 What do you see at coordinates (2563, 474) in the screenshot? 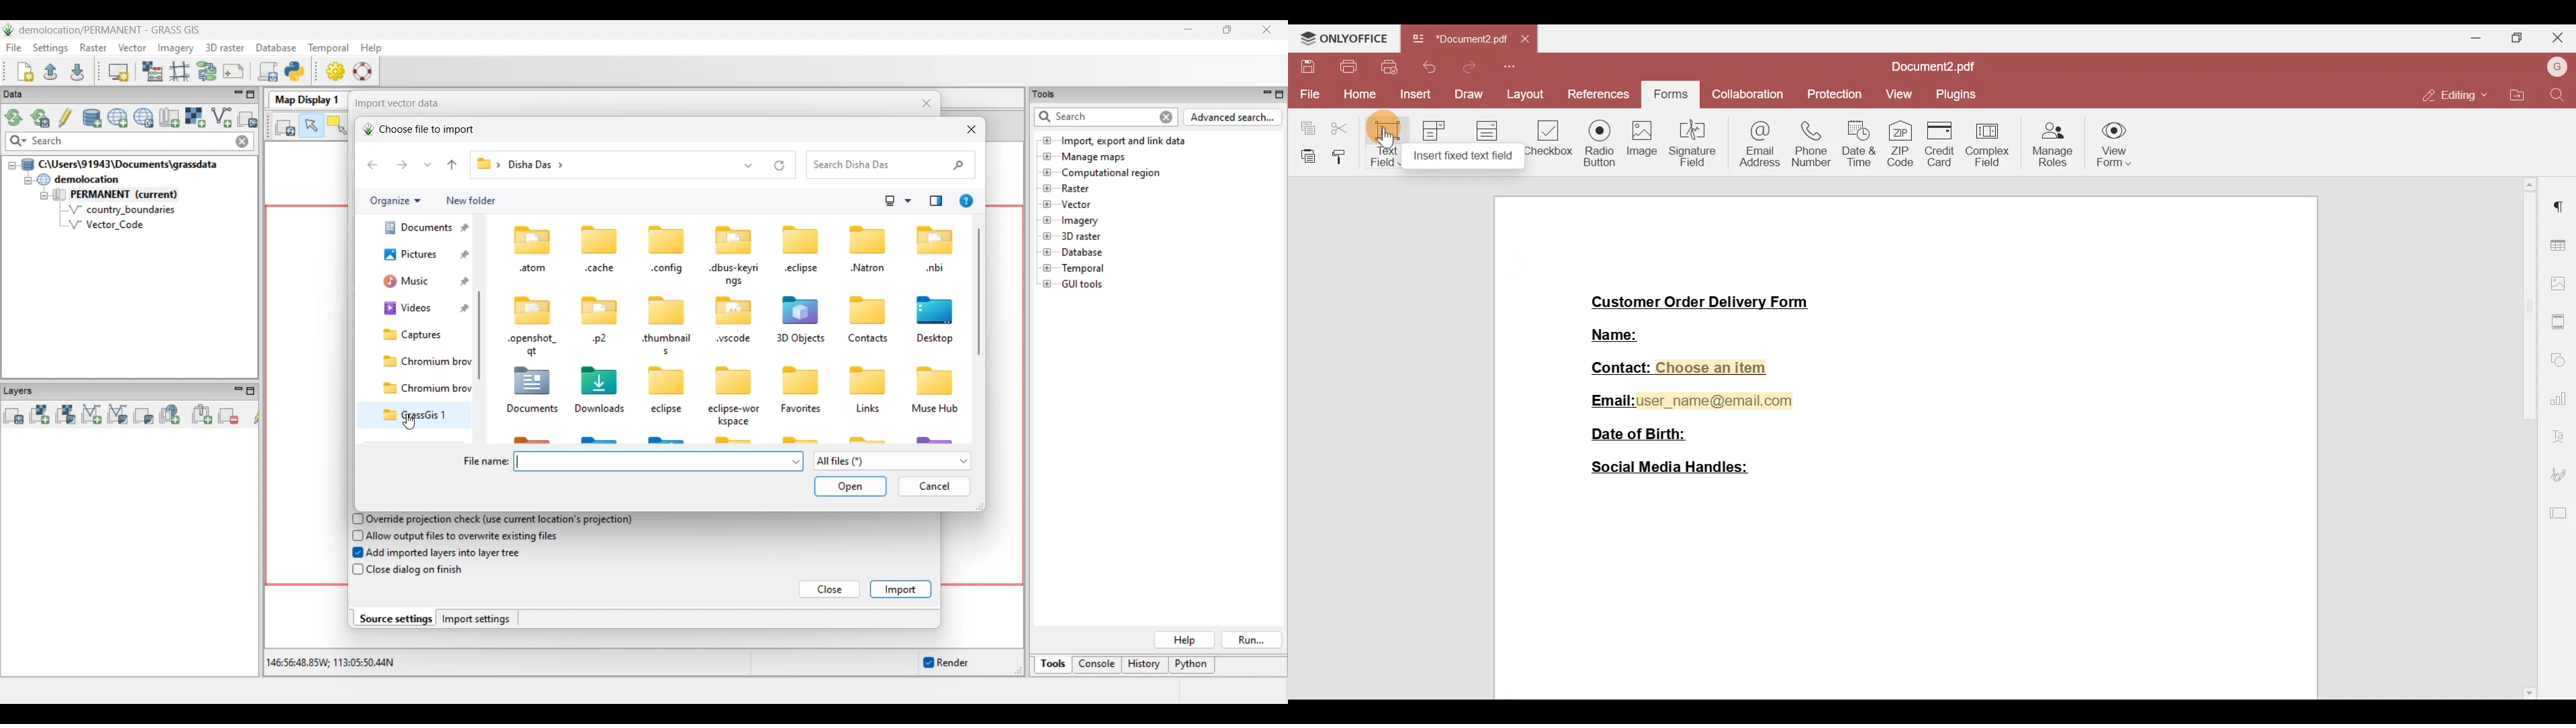
I see `Signature settings` at bounding box center [2563, 474].